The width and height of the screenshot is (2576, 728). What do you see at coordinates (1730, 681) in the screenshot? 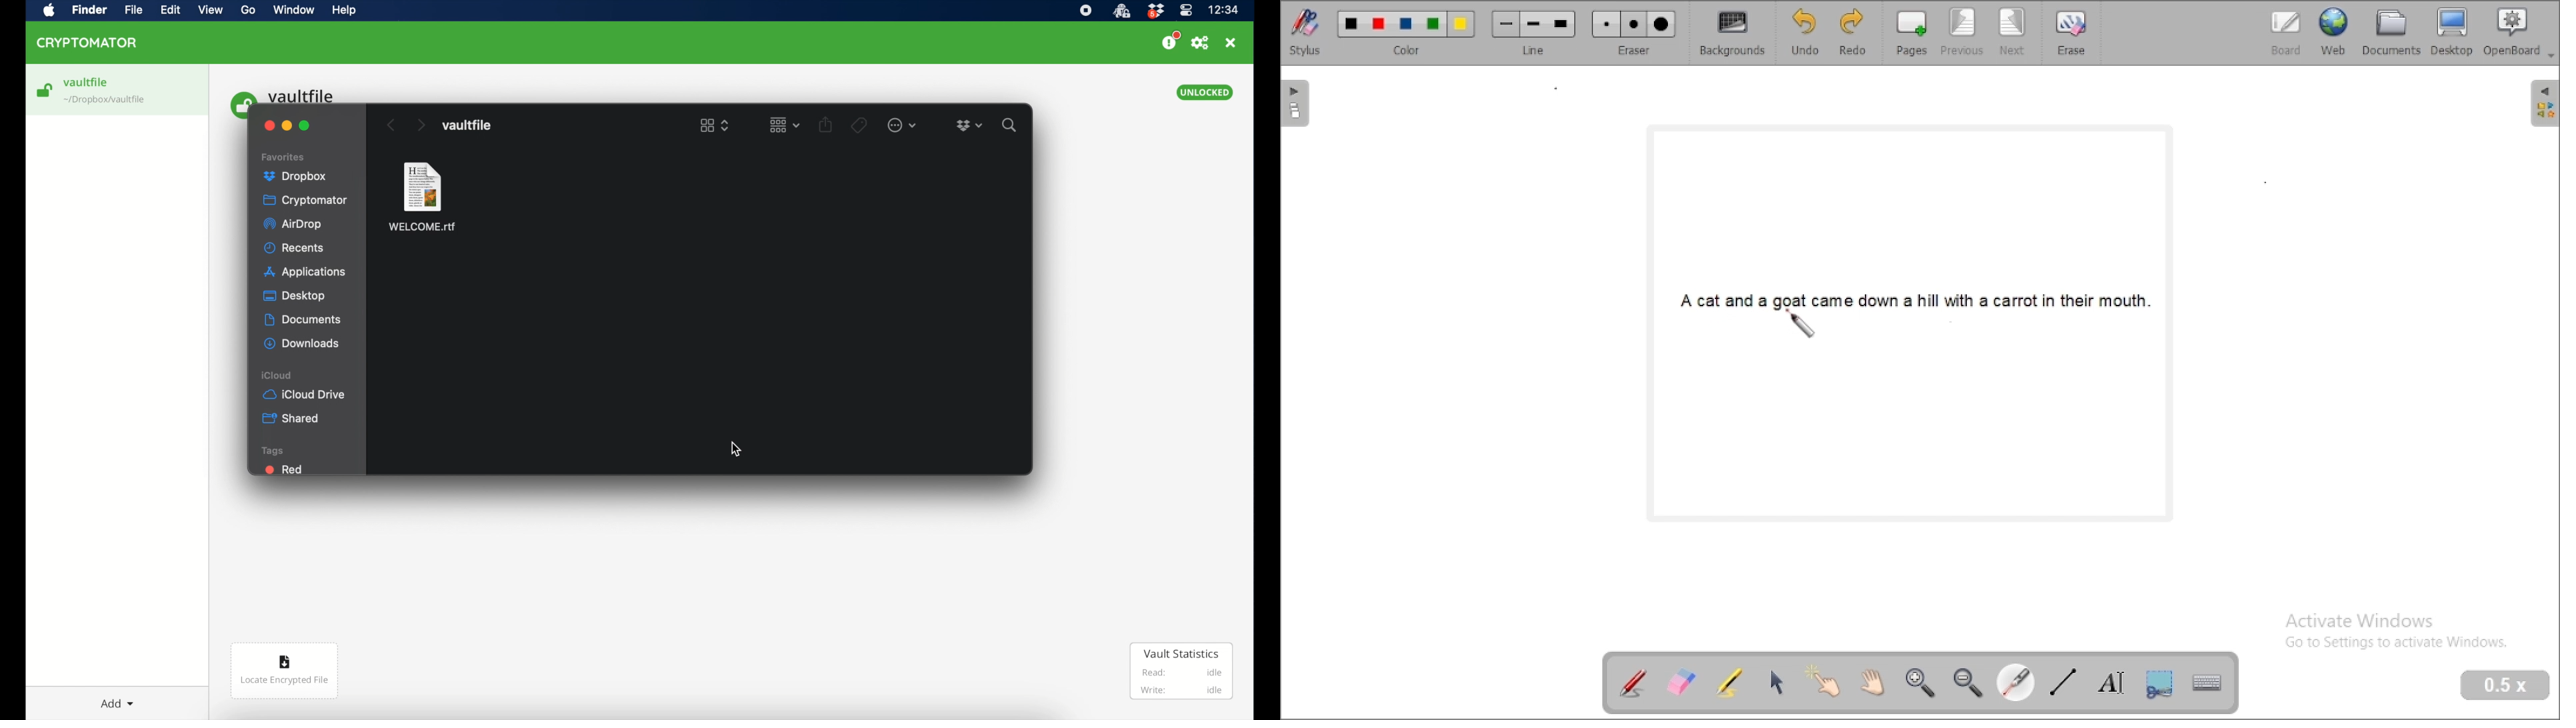
I see `highlight` at bounding box center [1730, 681].